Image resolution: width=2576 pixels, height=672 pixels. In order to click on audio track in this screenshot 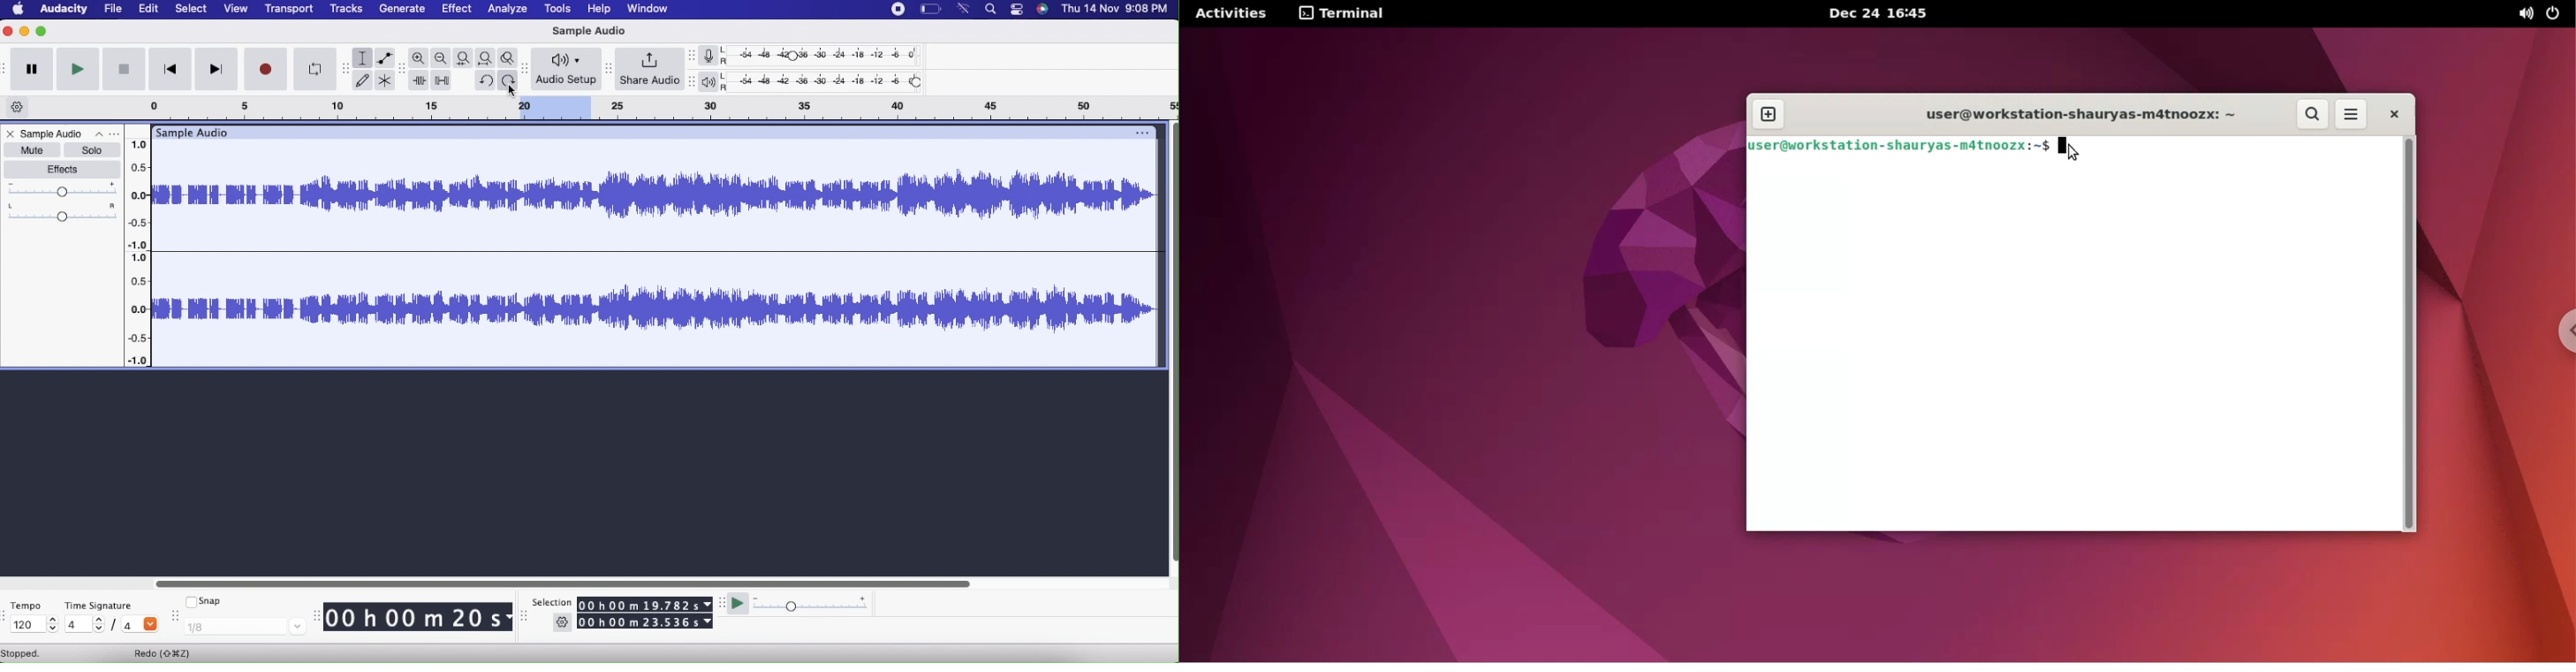, I will do `click(653, 309)`.